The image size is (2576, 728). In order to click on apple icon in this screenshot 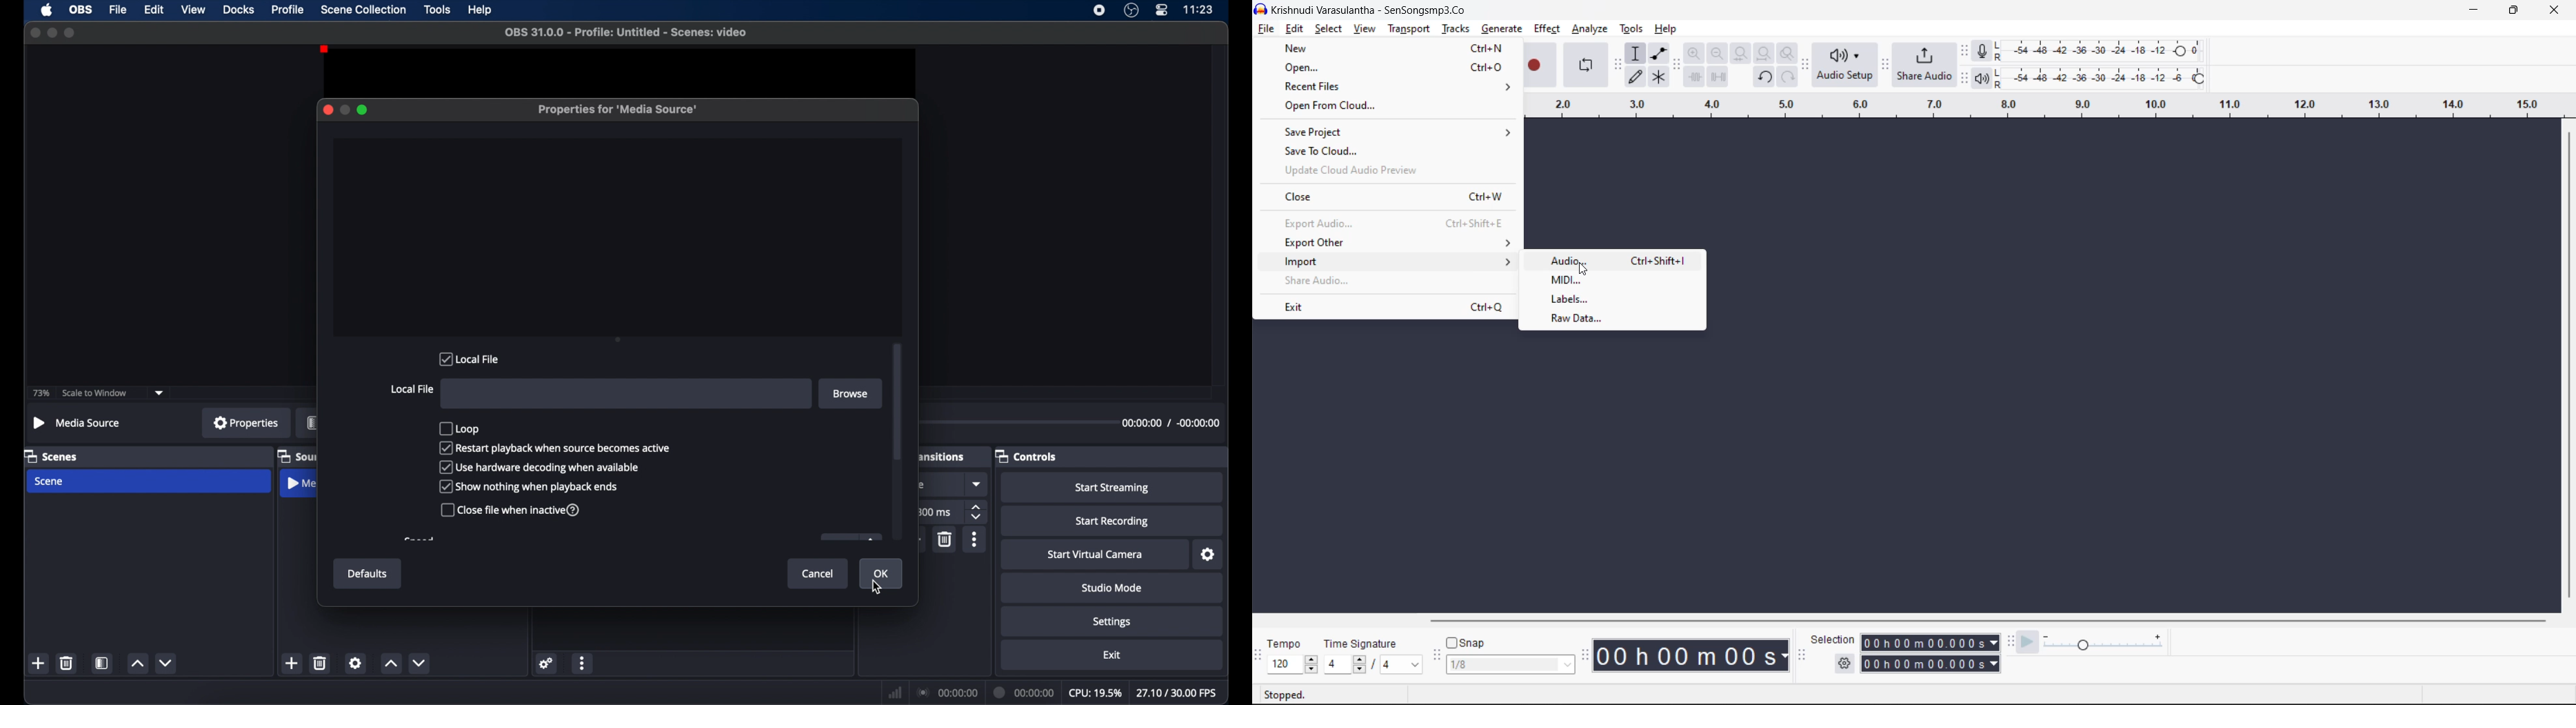, I will do `click(47, 10)`.